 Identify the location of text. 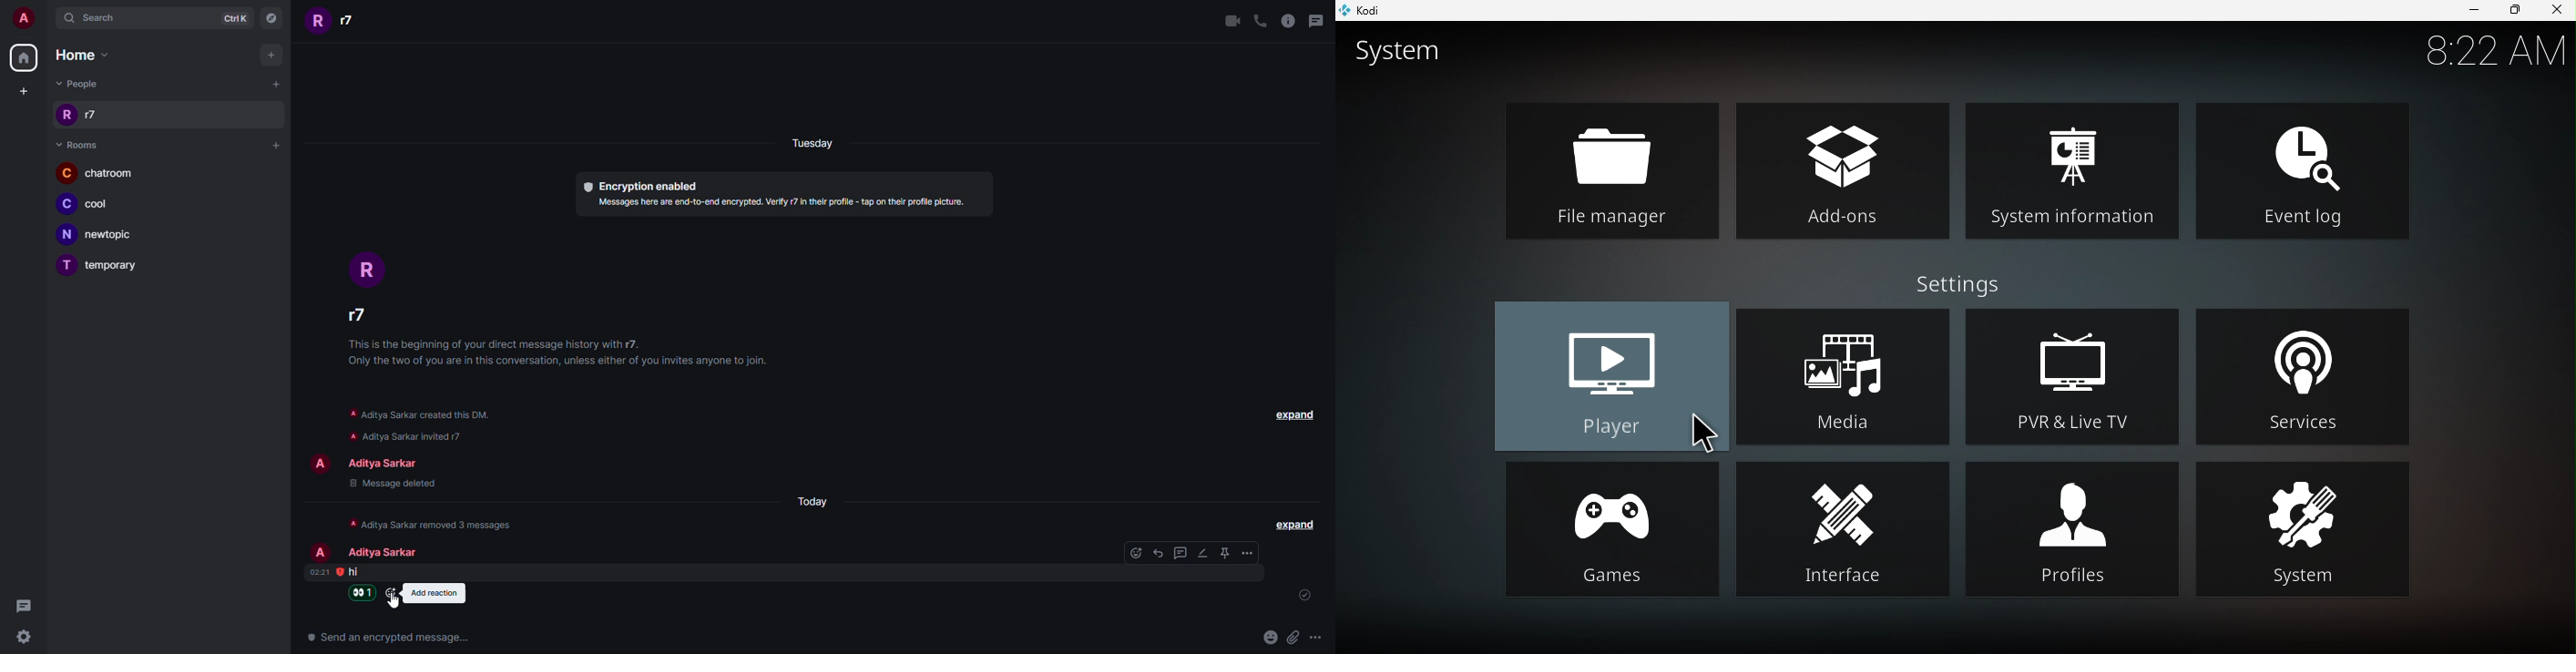
(392, 637).